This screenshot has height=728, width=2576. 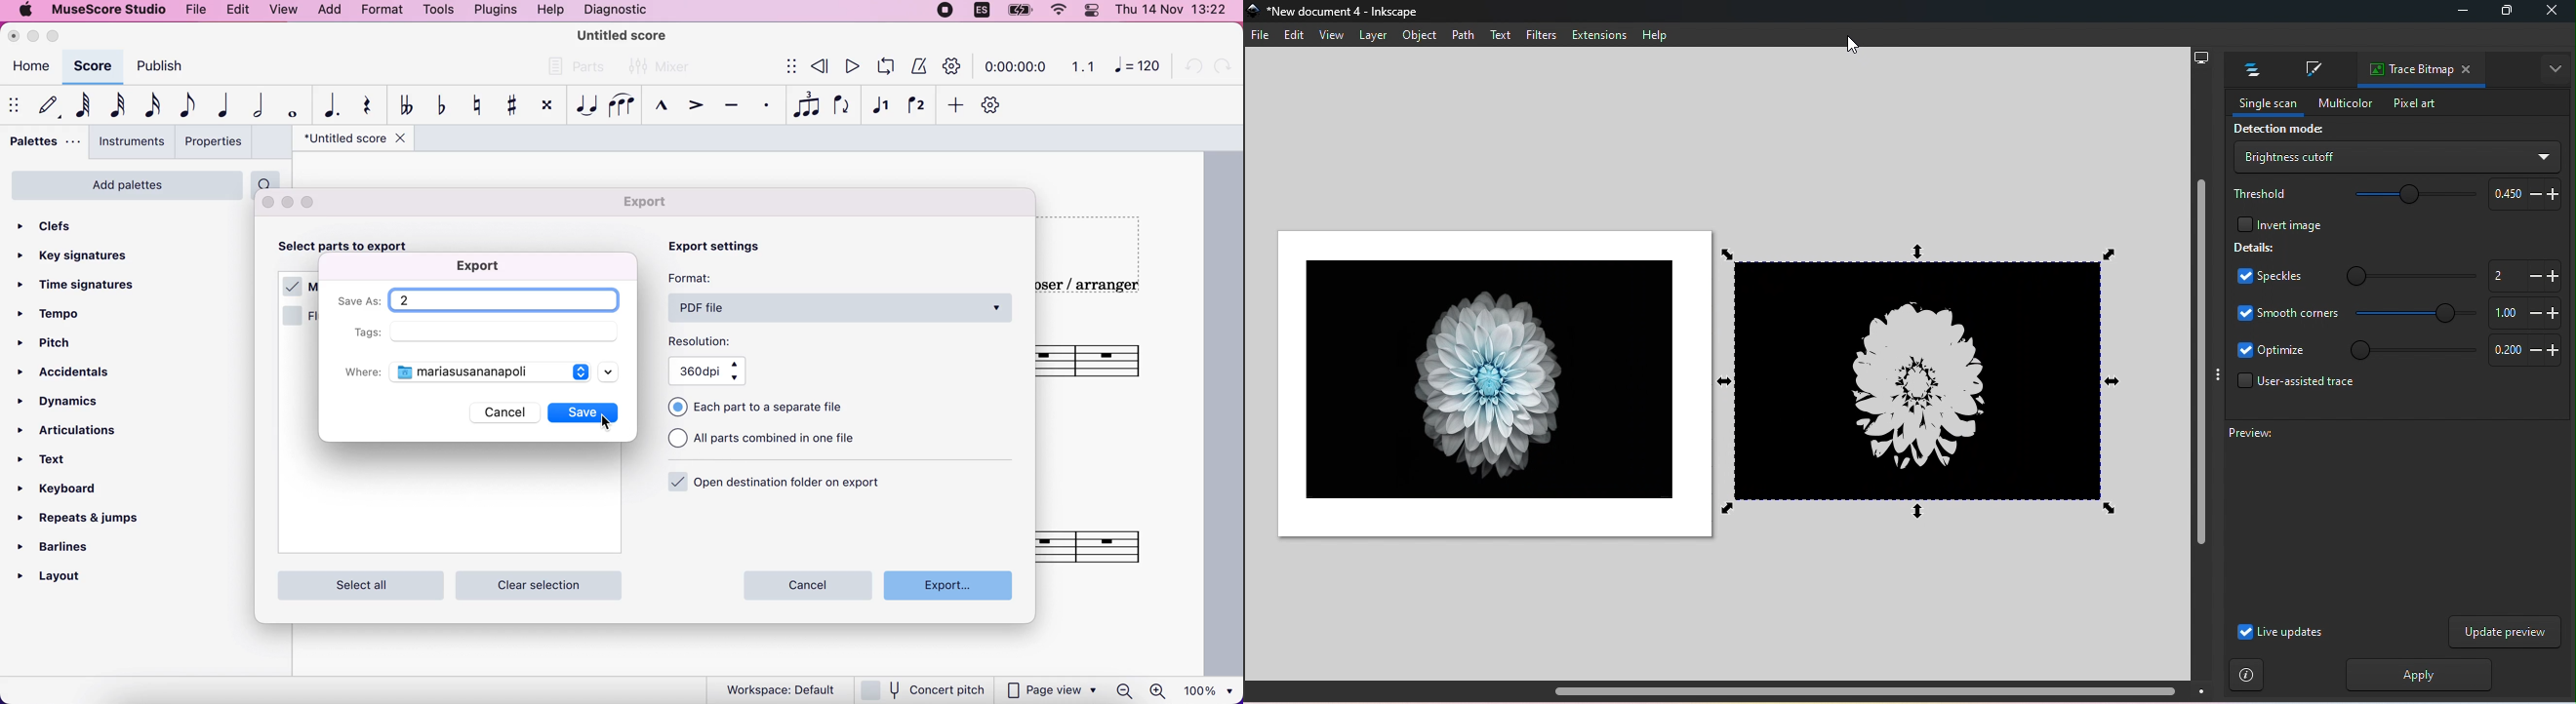 I want to click on Toggle display options, so click(x=2217, y=374).